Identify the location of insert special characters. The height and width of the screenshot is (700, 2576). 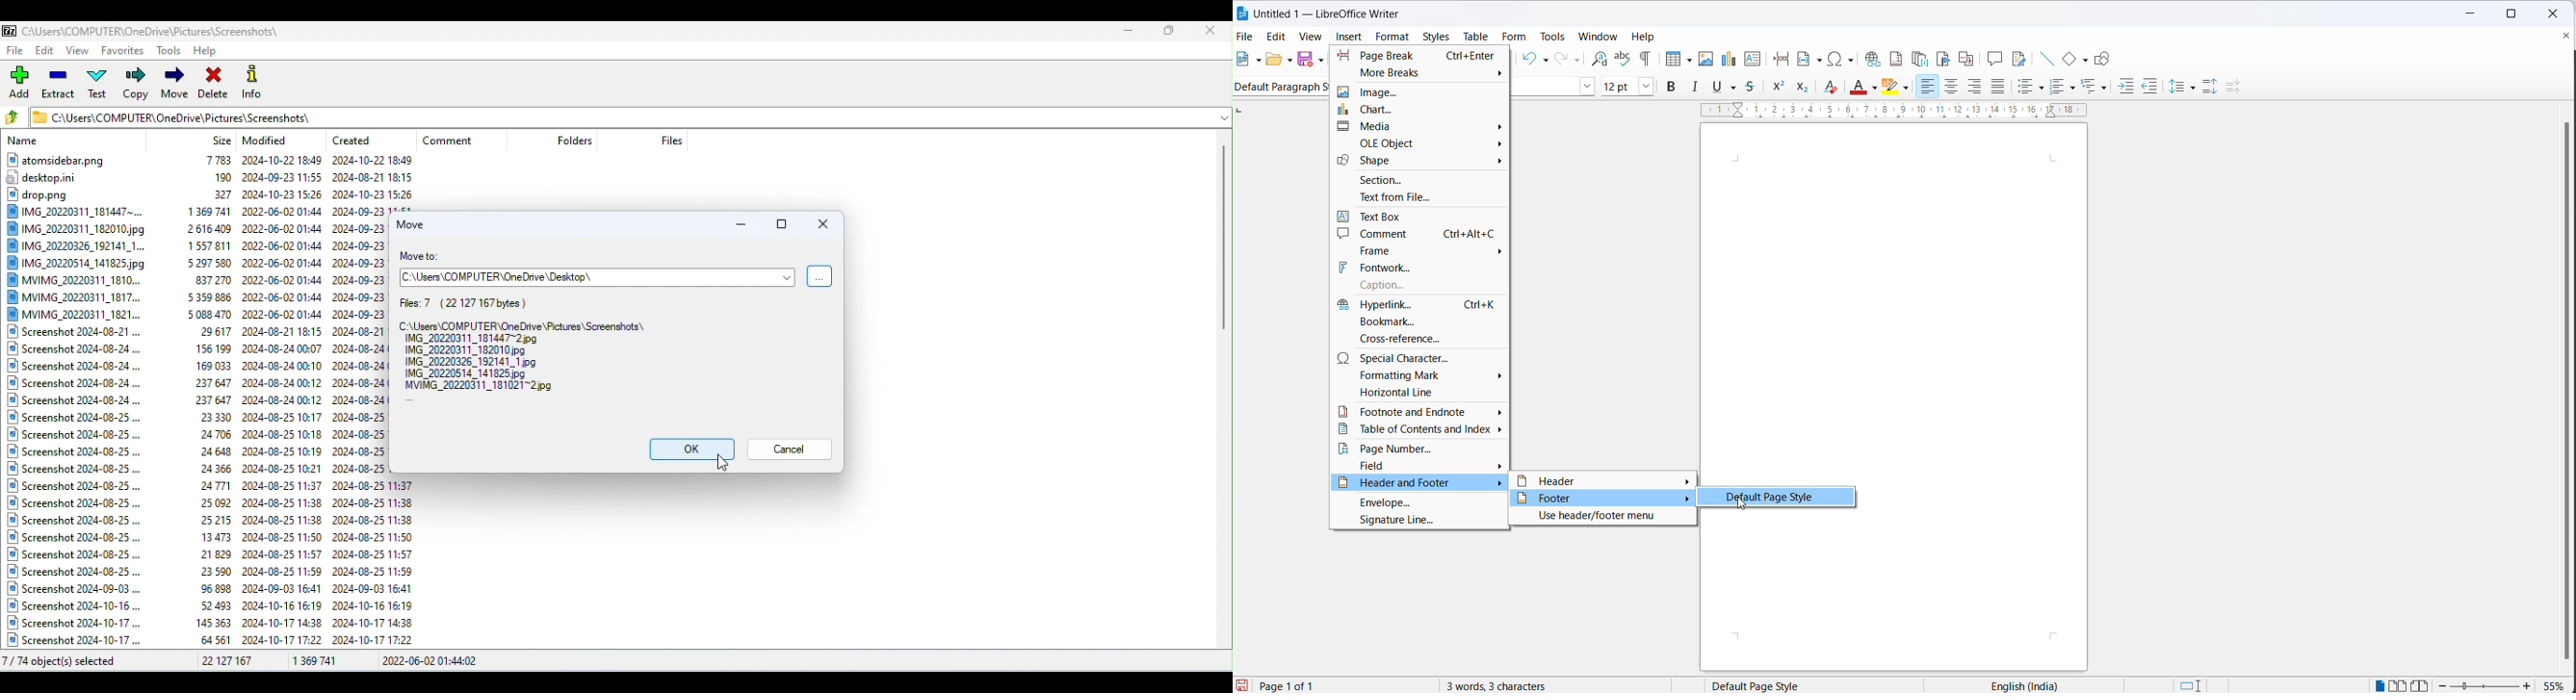
(1842, 59).